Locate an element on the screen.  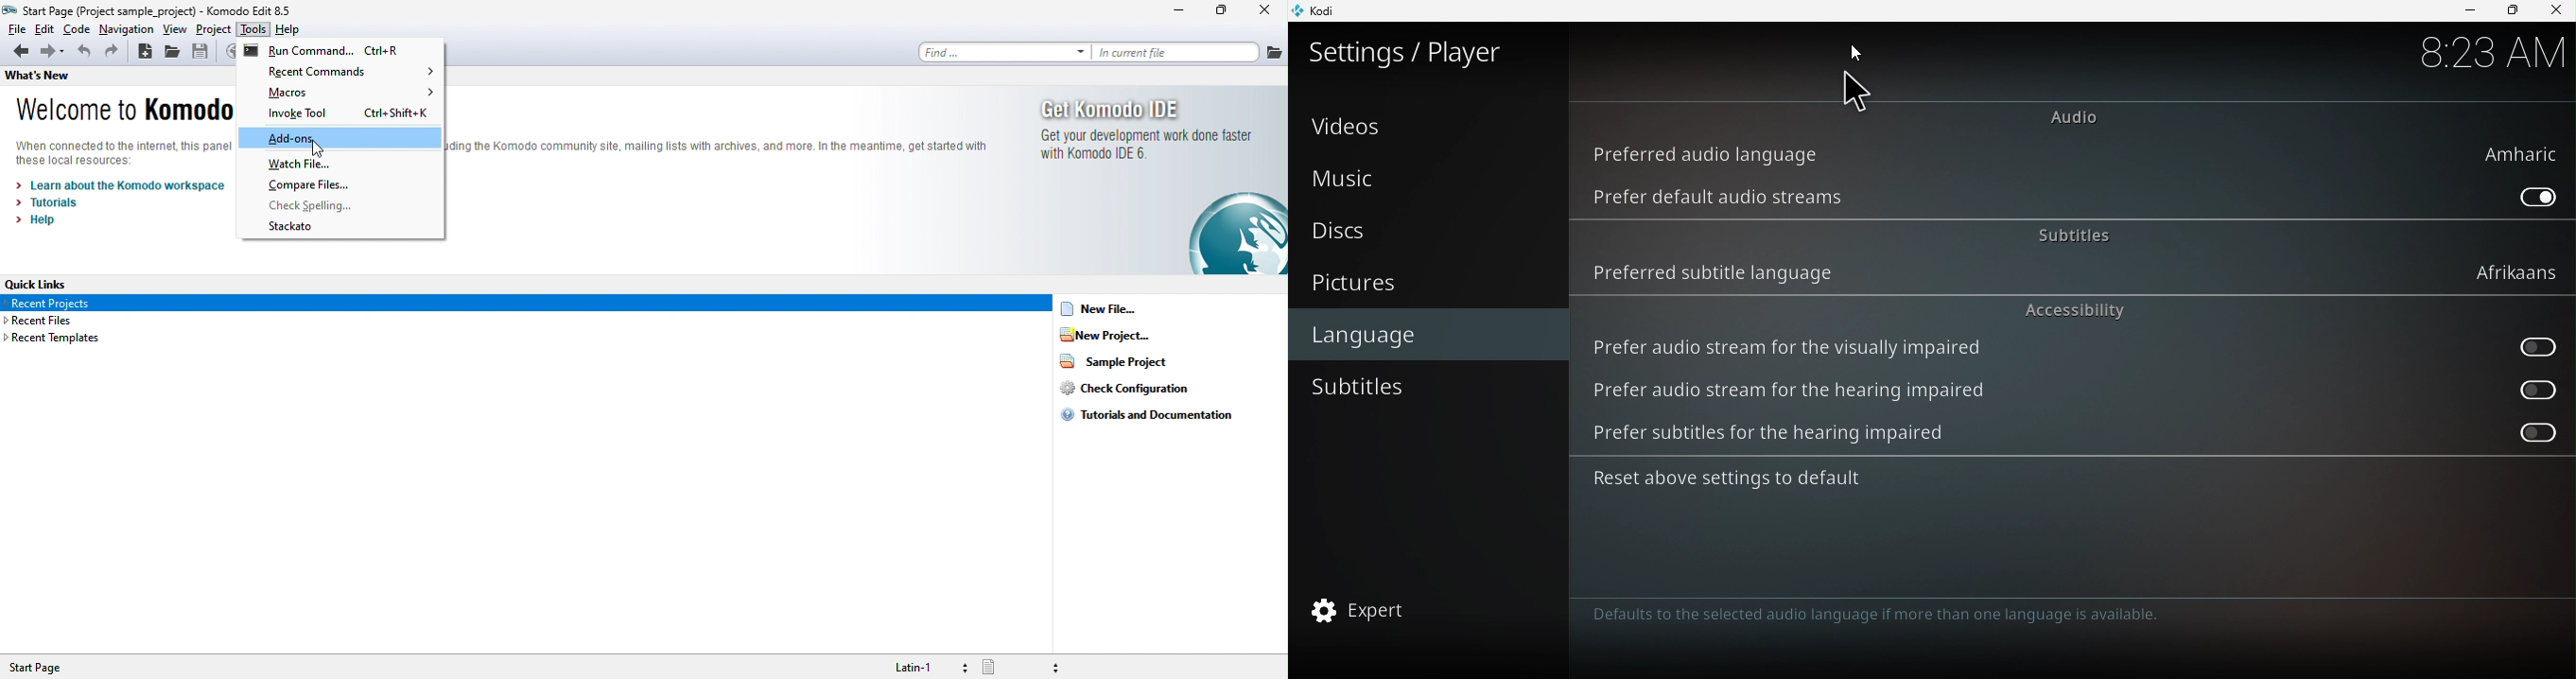
Prefer audio stream for the visually impaired is located at coordinates (1792, 345).